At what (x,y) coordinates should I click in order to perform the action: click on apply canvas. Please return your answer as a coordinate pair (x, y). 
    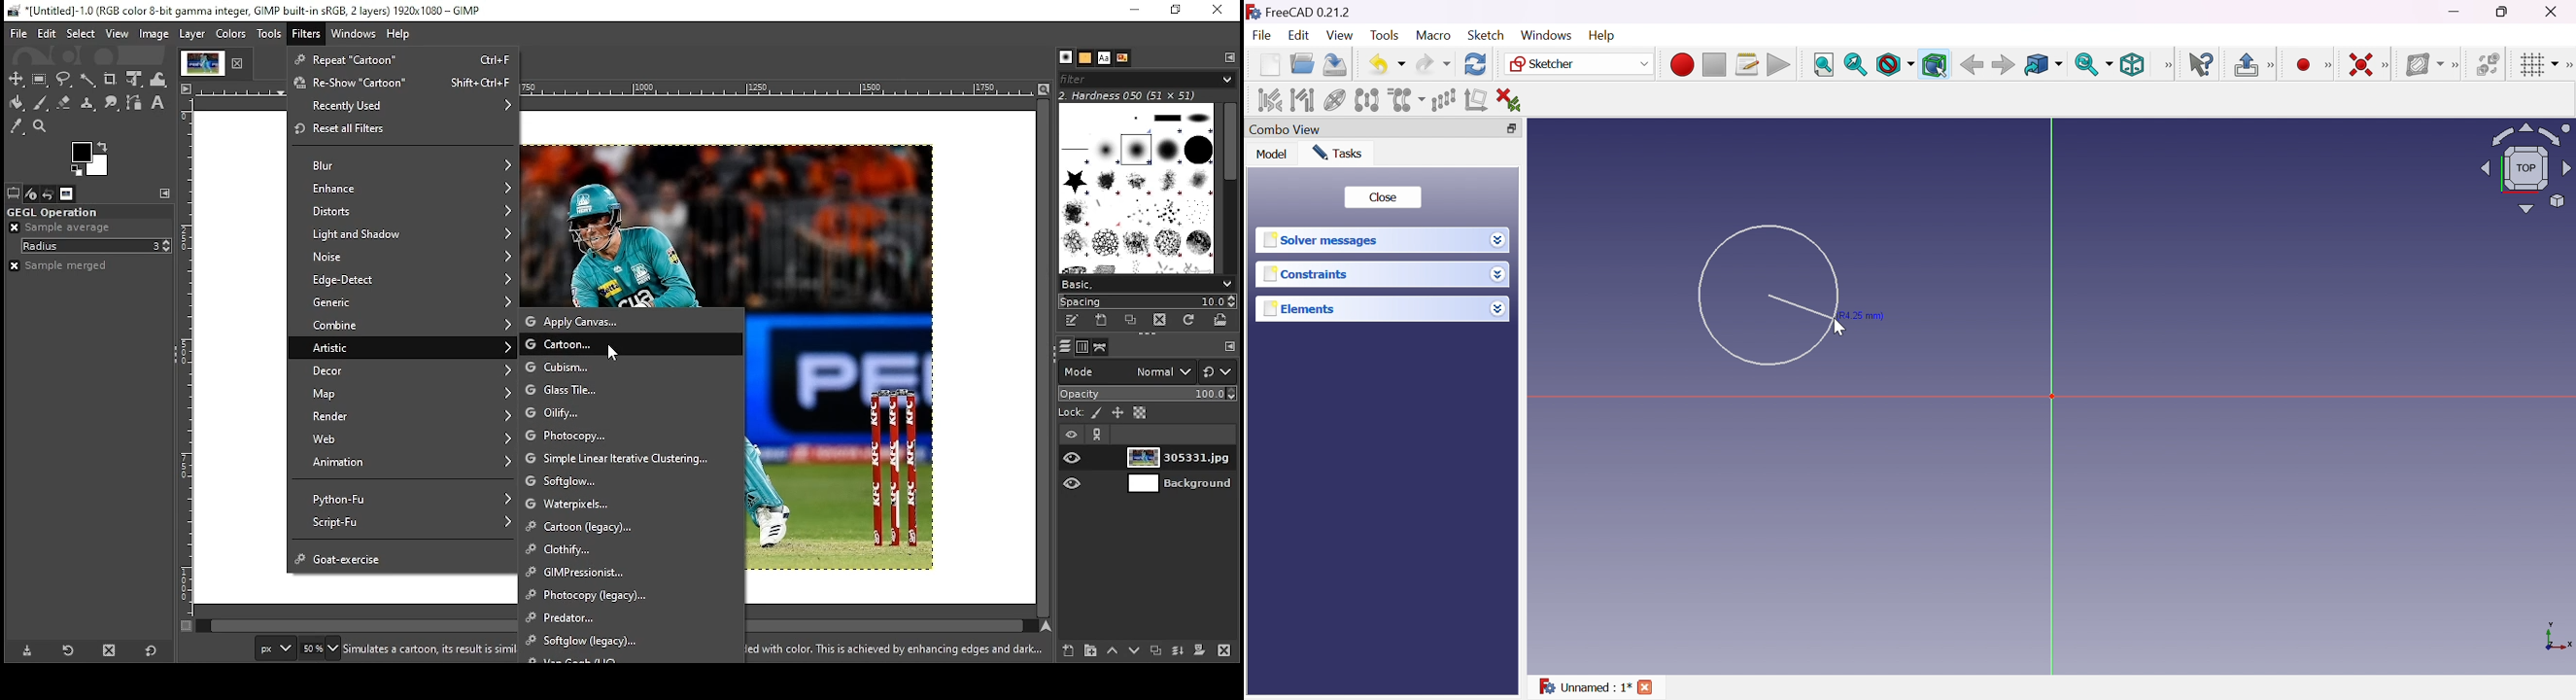
    Looking at the image, I should click on (633, 321).